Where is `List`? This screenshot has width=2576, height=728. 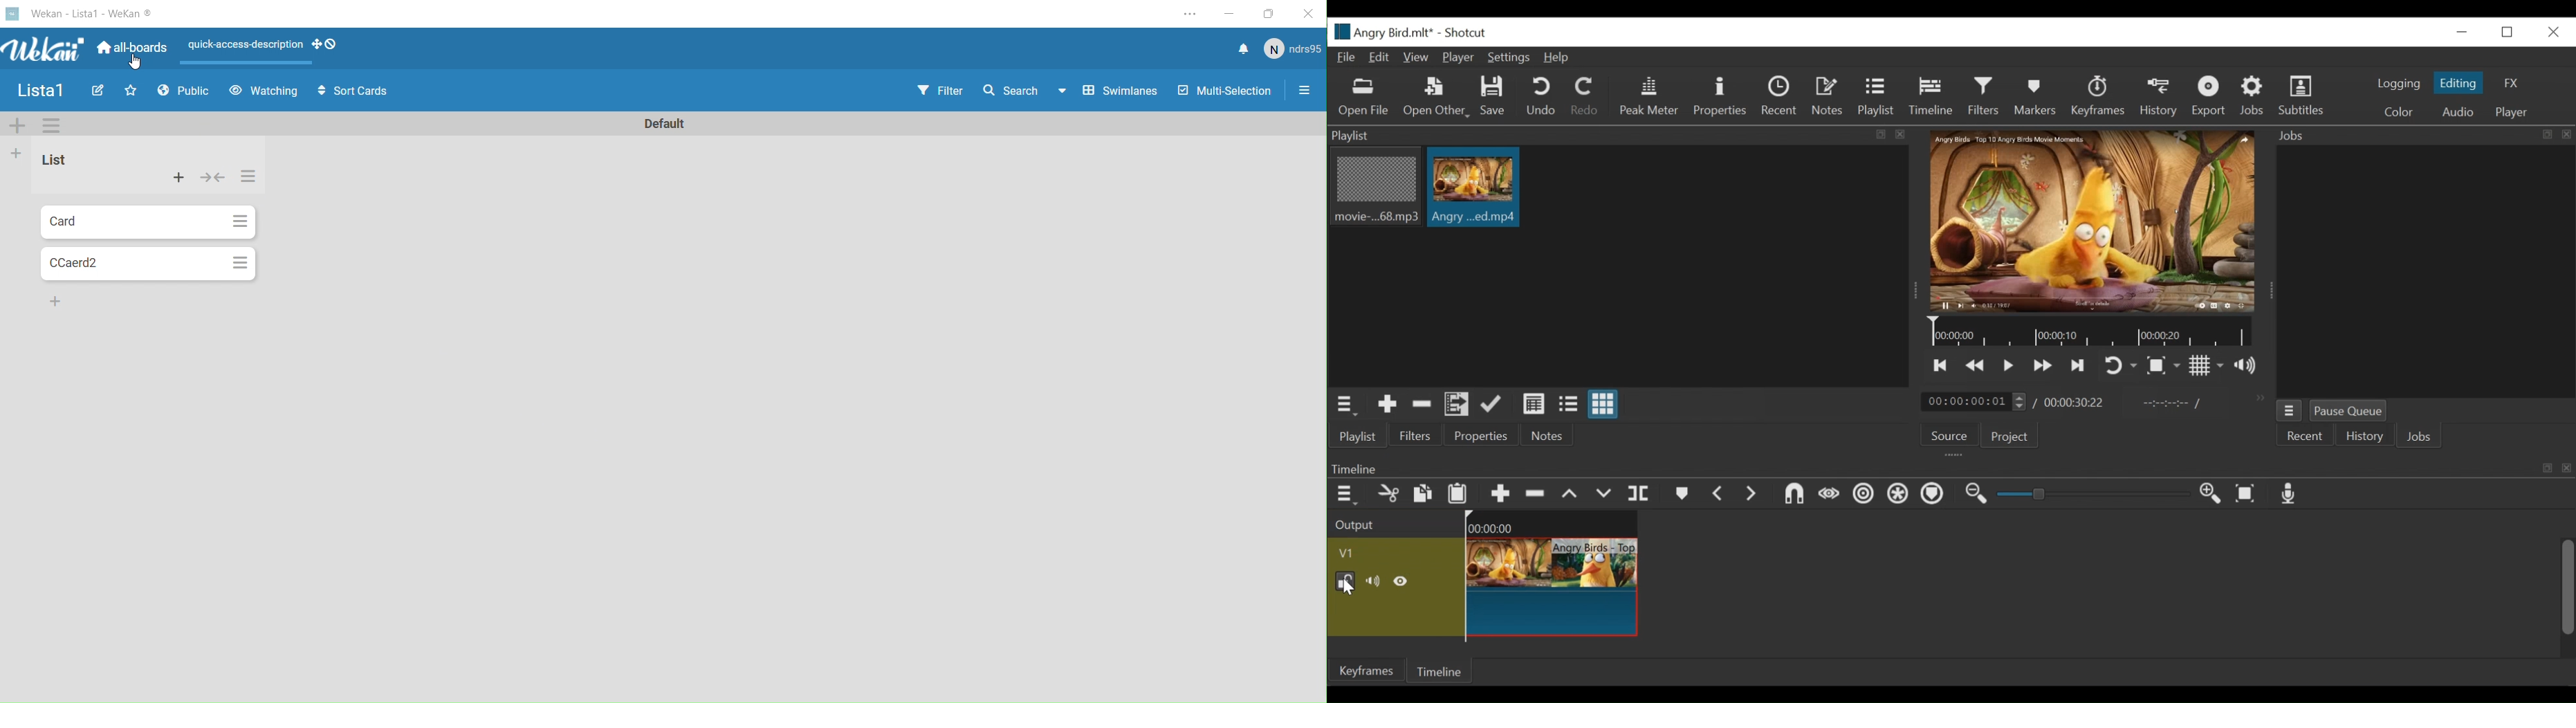 List is located at coordinates (57, 162).